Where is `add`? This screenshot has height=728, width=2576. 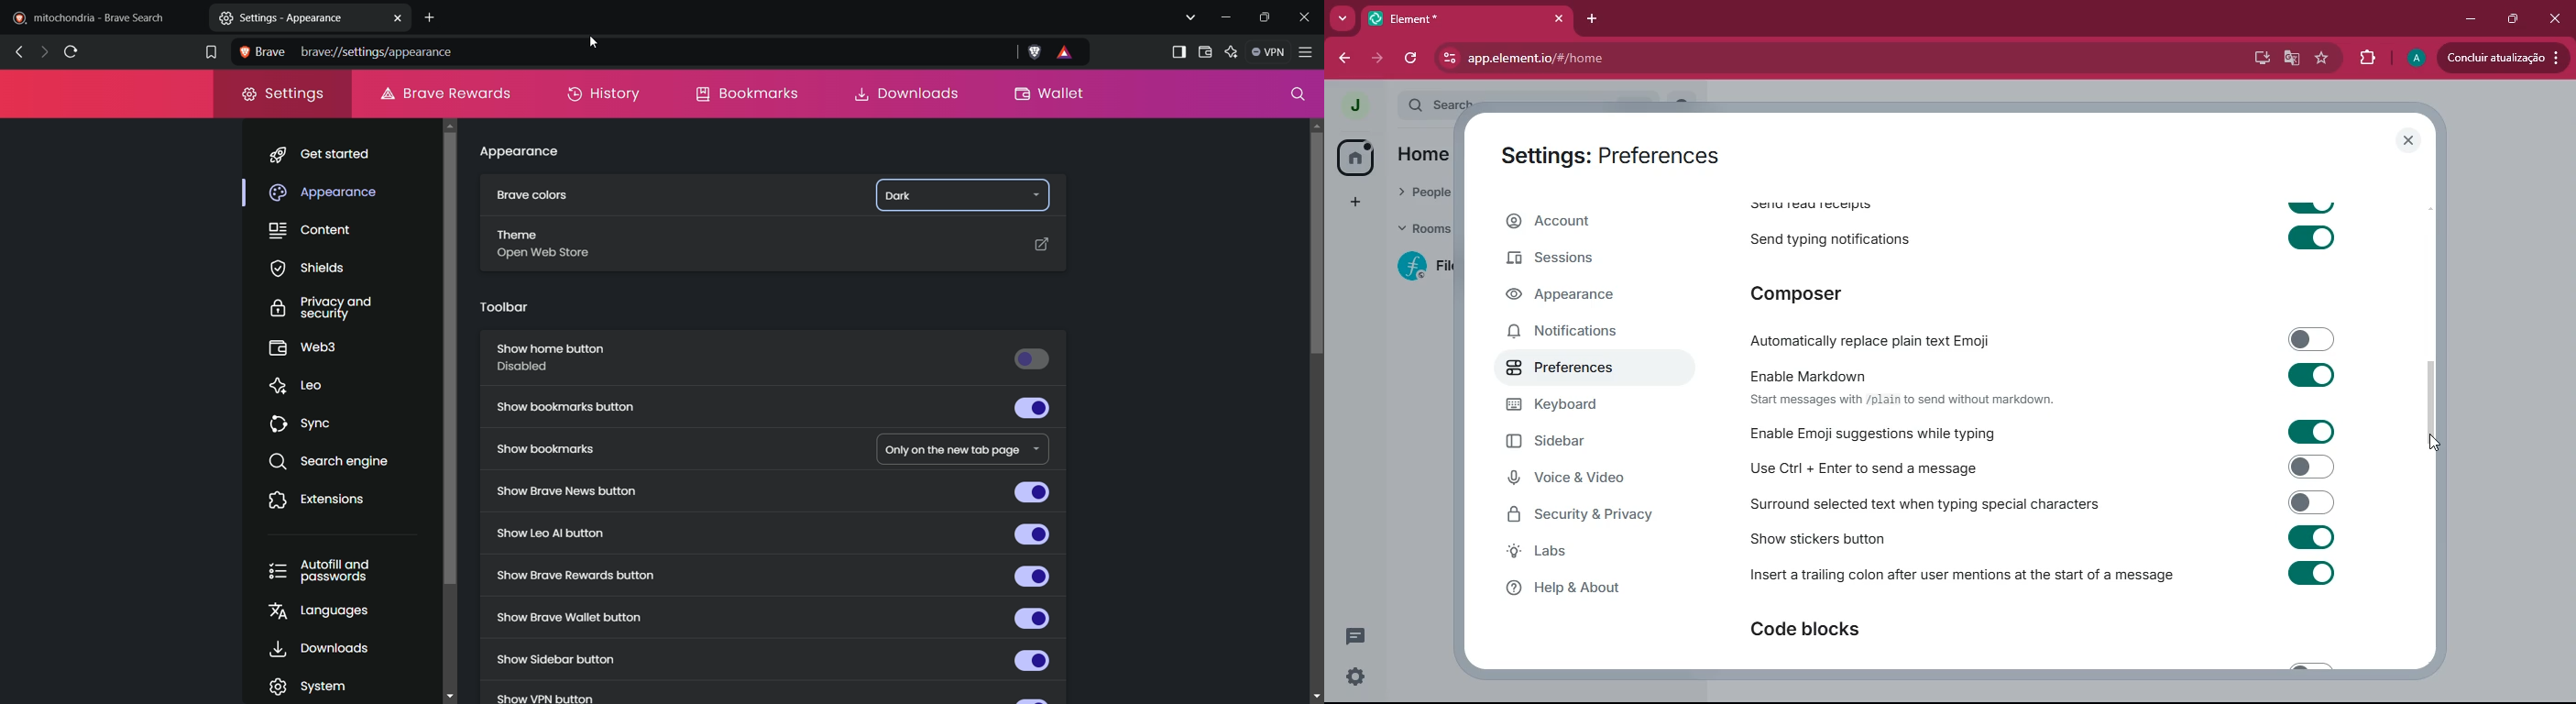 add is located at coordinates (1354, 202).